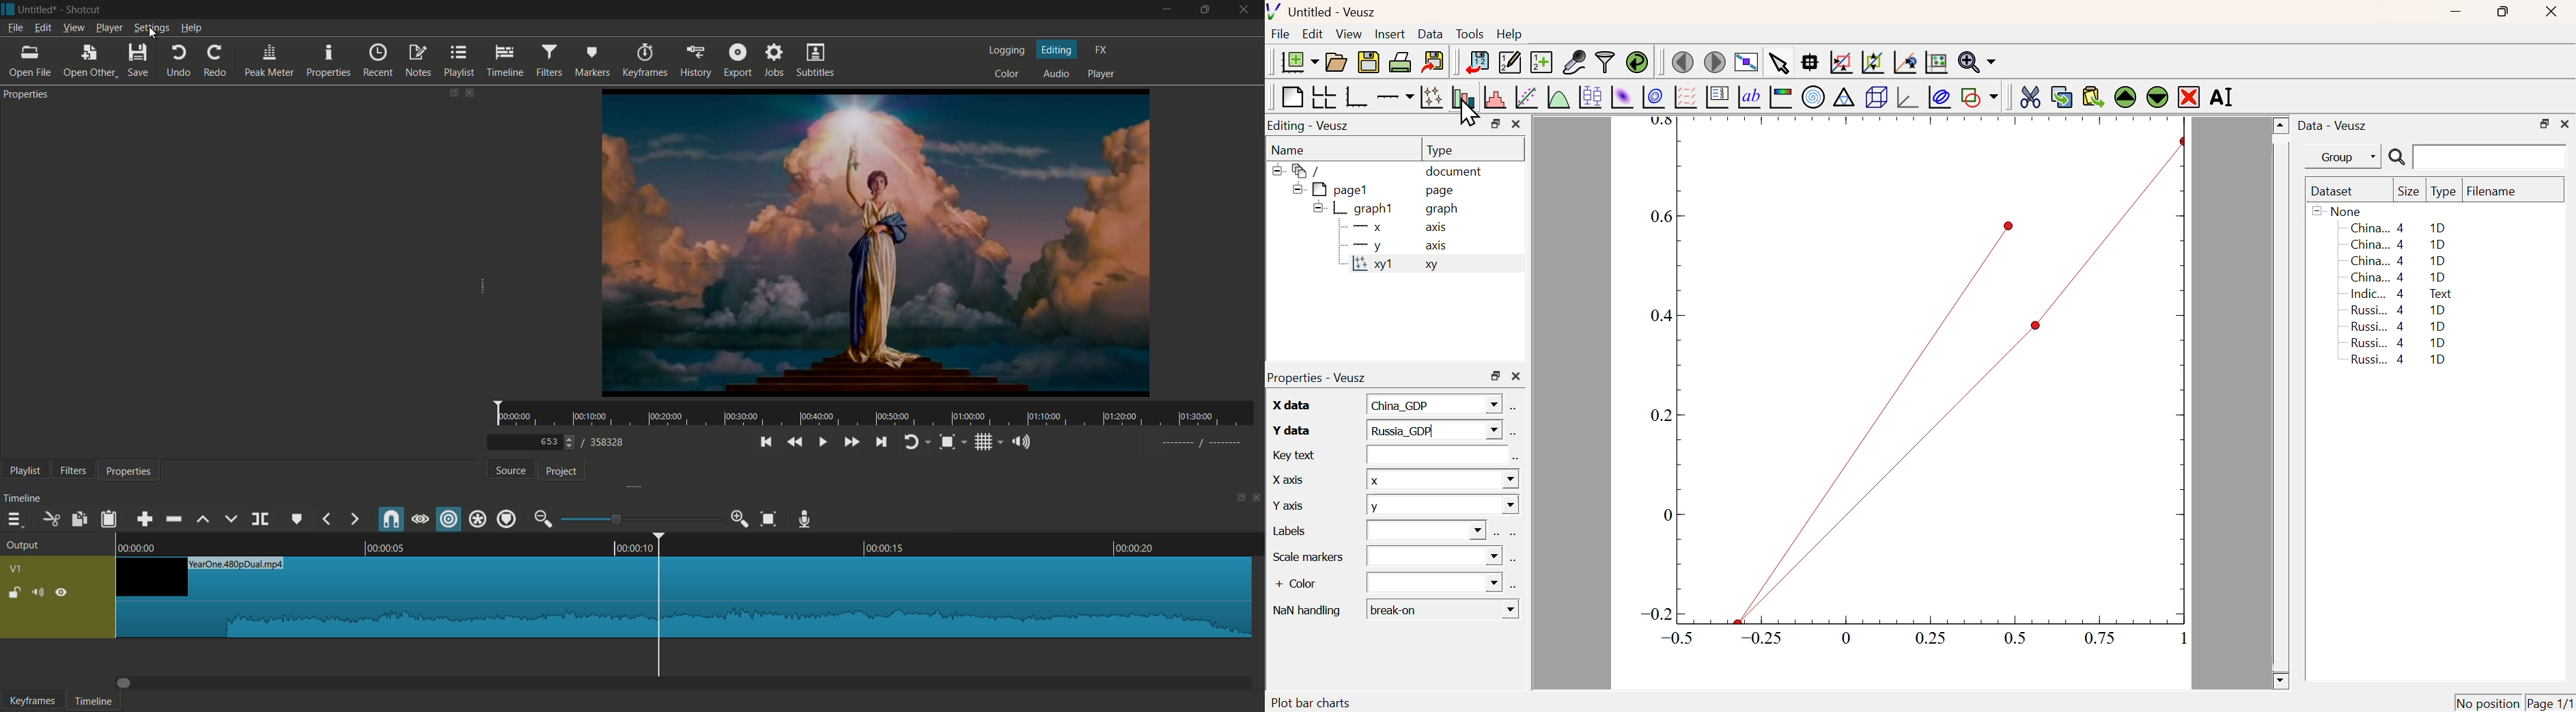 The width and height of the screenshot is (2576, 728). I want to click on Edit, so click(1313, 33).